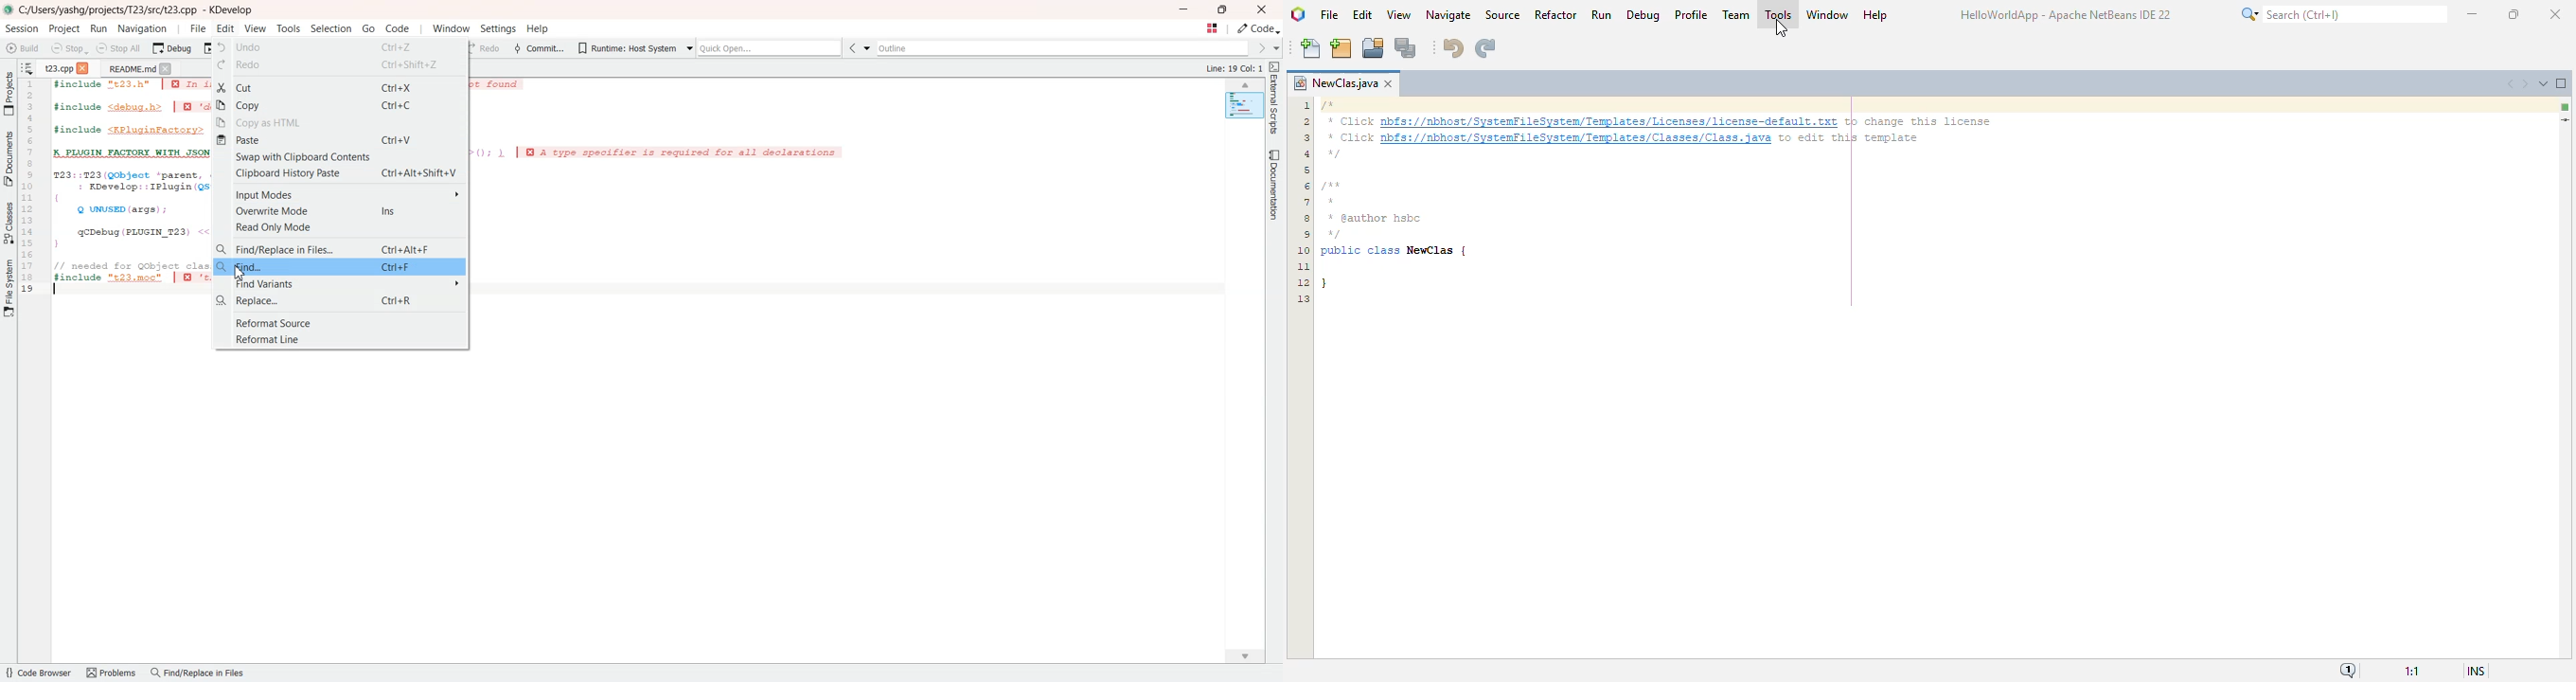 This screenshot has height=700, width=2576. I want to click on include “t23.h" | W@ In included file: 'interfaces/iplugin.h’ file not found
include sdebug.h> | B 'debug.h’ file not found
include <KPluginFactory> | B 'KPluginFactory' file not found
_ PLUGIN FACTORY WITH JSON (T23Factory, "t23.json", registerPlugin<723>(); ) | B A type specifier is required for all declarations
23: :723 (QObject ‘parent, const QUariantListi args)
: KDevelop::IPlugin(Q@StringLiteral ("t23"), parent)
Q UNUSED (args) ;
qCDebug (PLUGIN_T23) << "Hello world, my plugin is loaded!";
/ needed for Qobject class created from K_PLUGIN FACTORY WITH_JSON
include "t23.moc” | @ '¢23.moc’ file not found, so click(130, 187).